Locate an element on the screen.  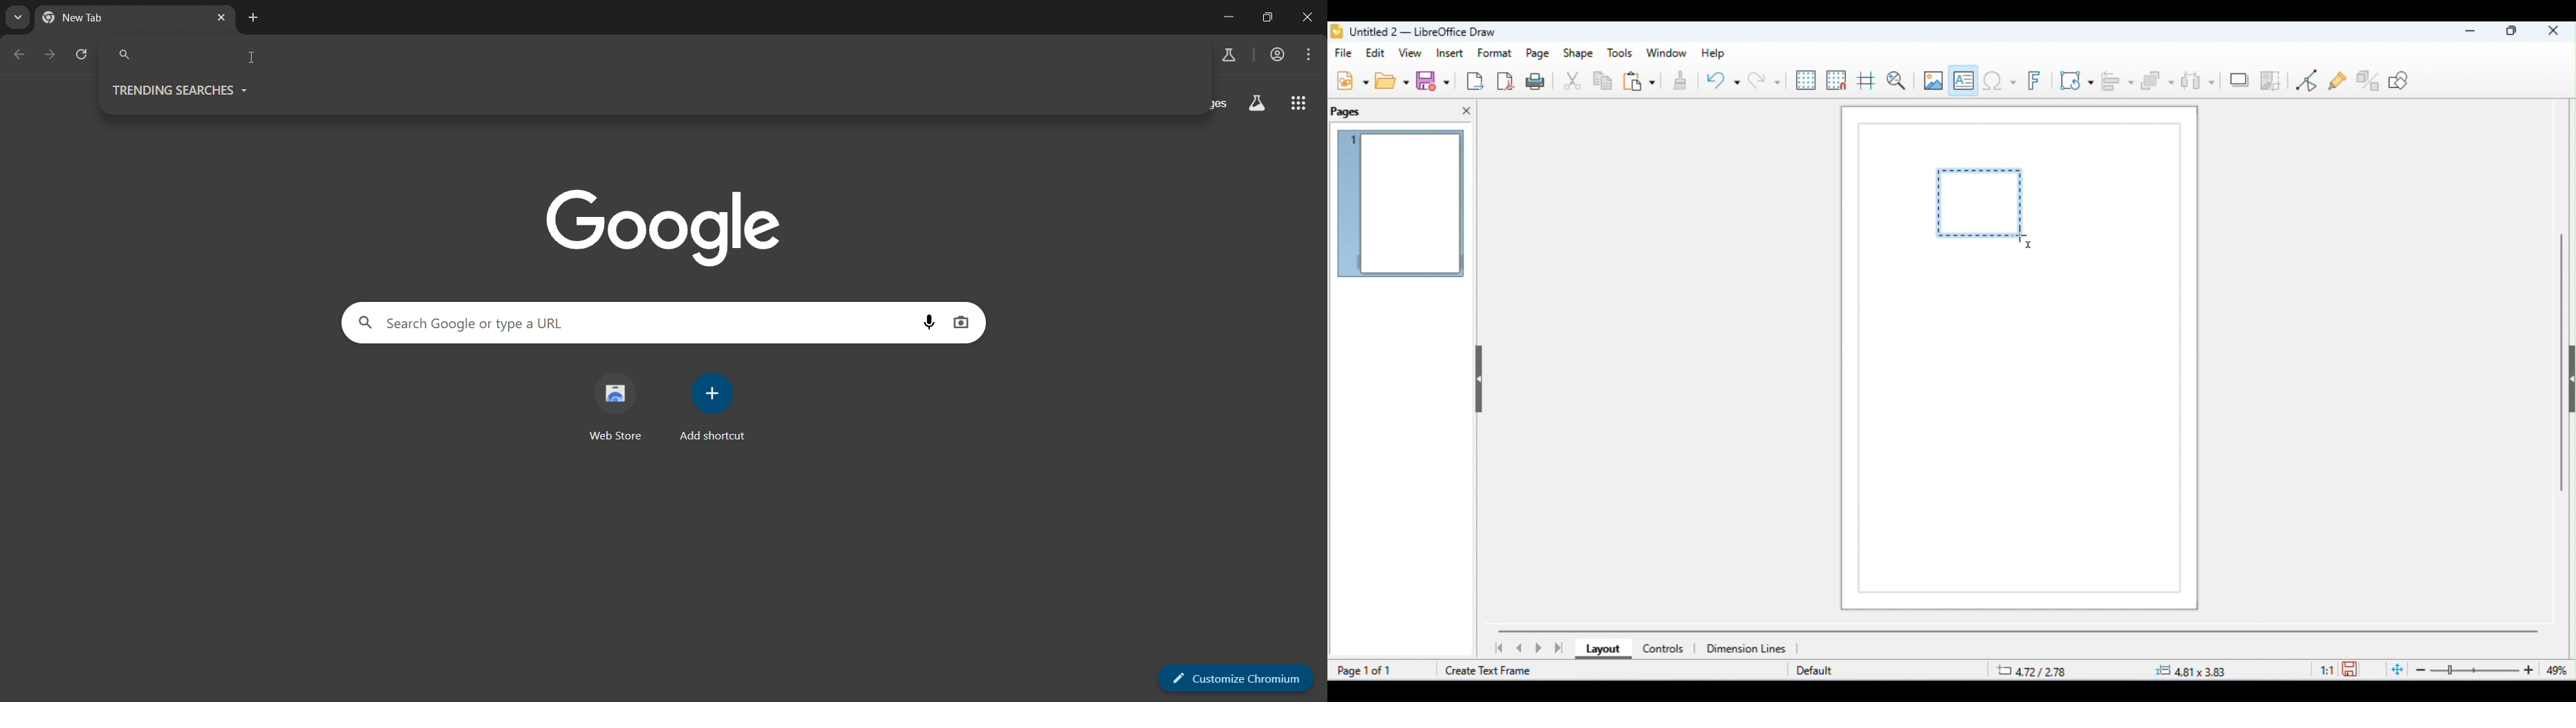
close is located at coordinates (1467, 111).